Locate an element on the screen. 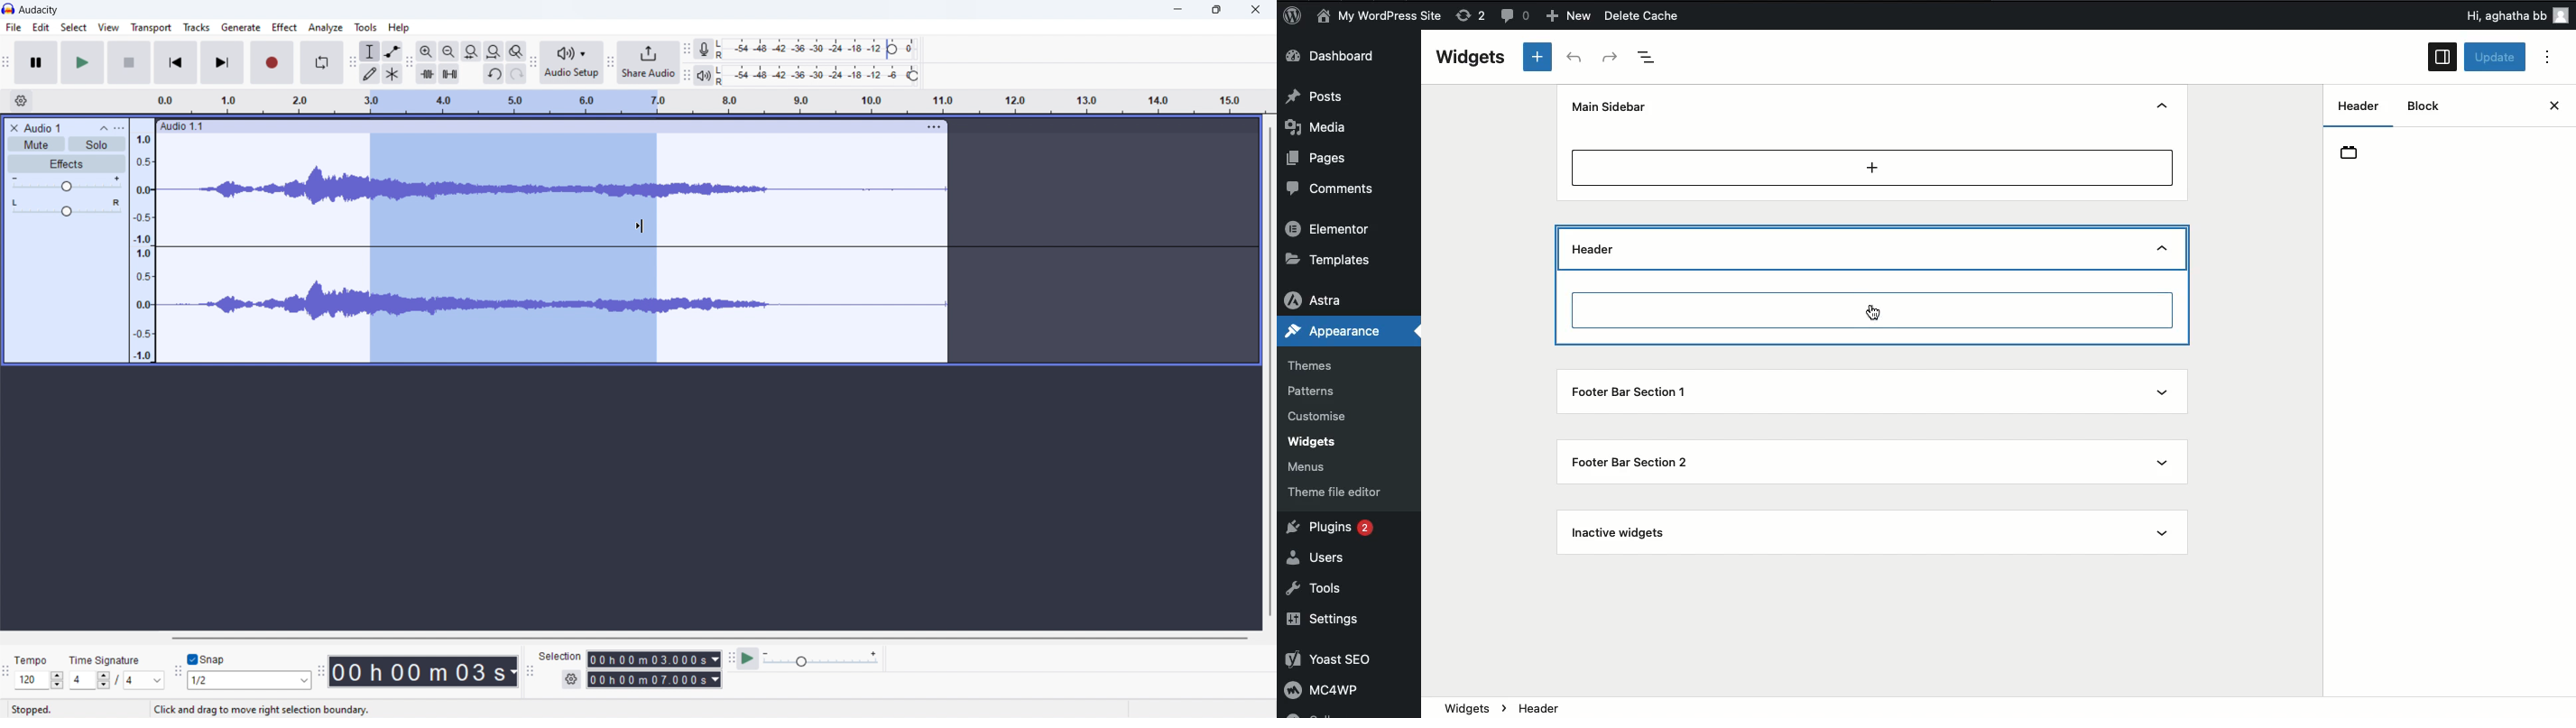 The width and height of the screenshot is (2576, 728). undo is located at coordinates (494, 73).